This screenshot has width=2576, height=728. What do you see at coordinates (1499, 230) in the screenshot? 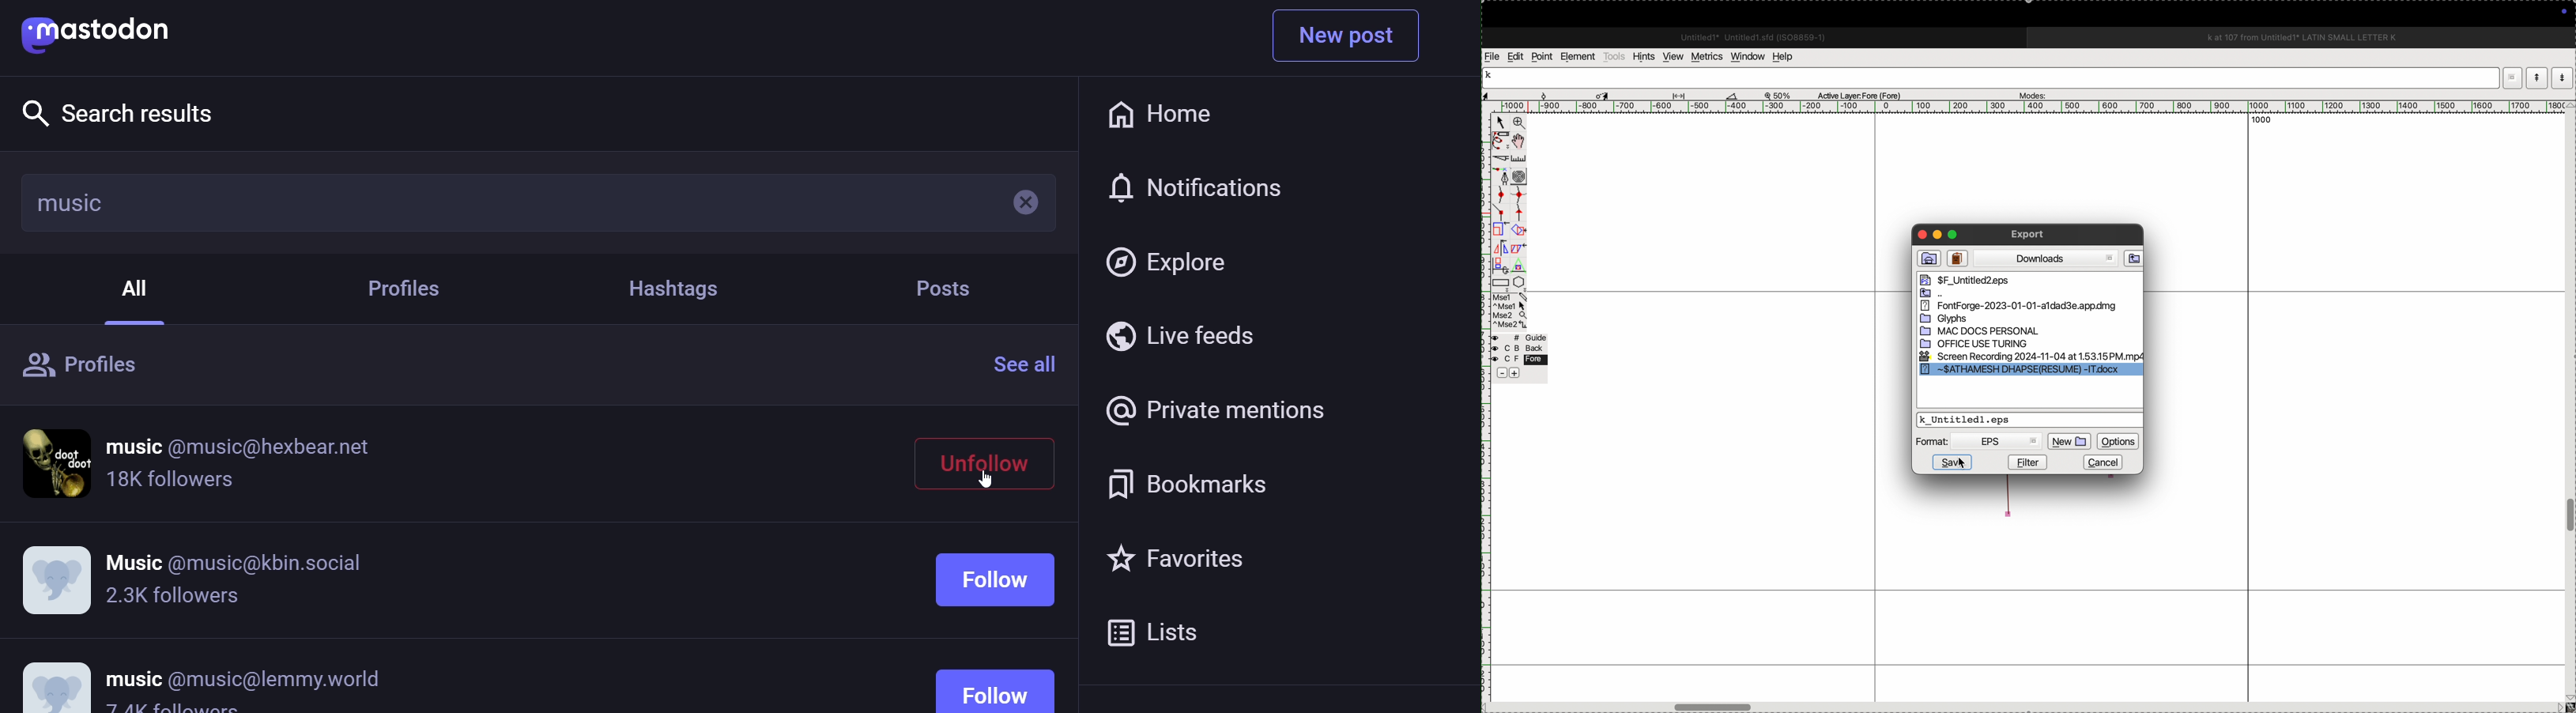
I see `clone` at bounding box center [1499, 230].